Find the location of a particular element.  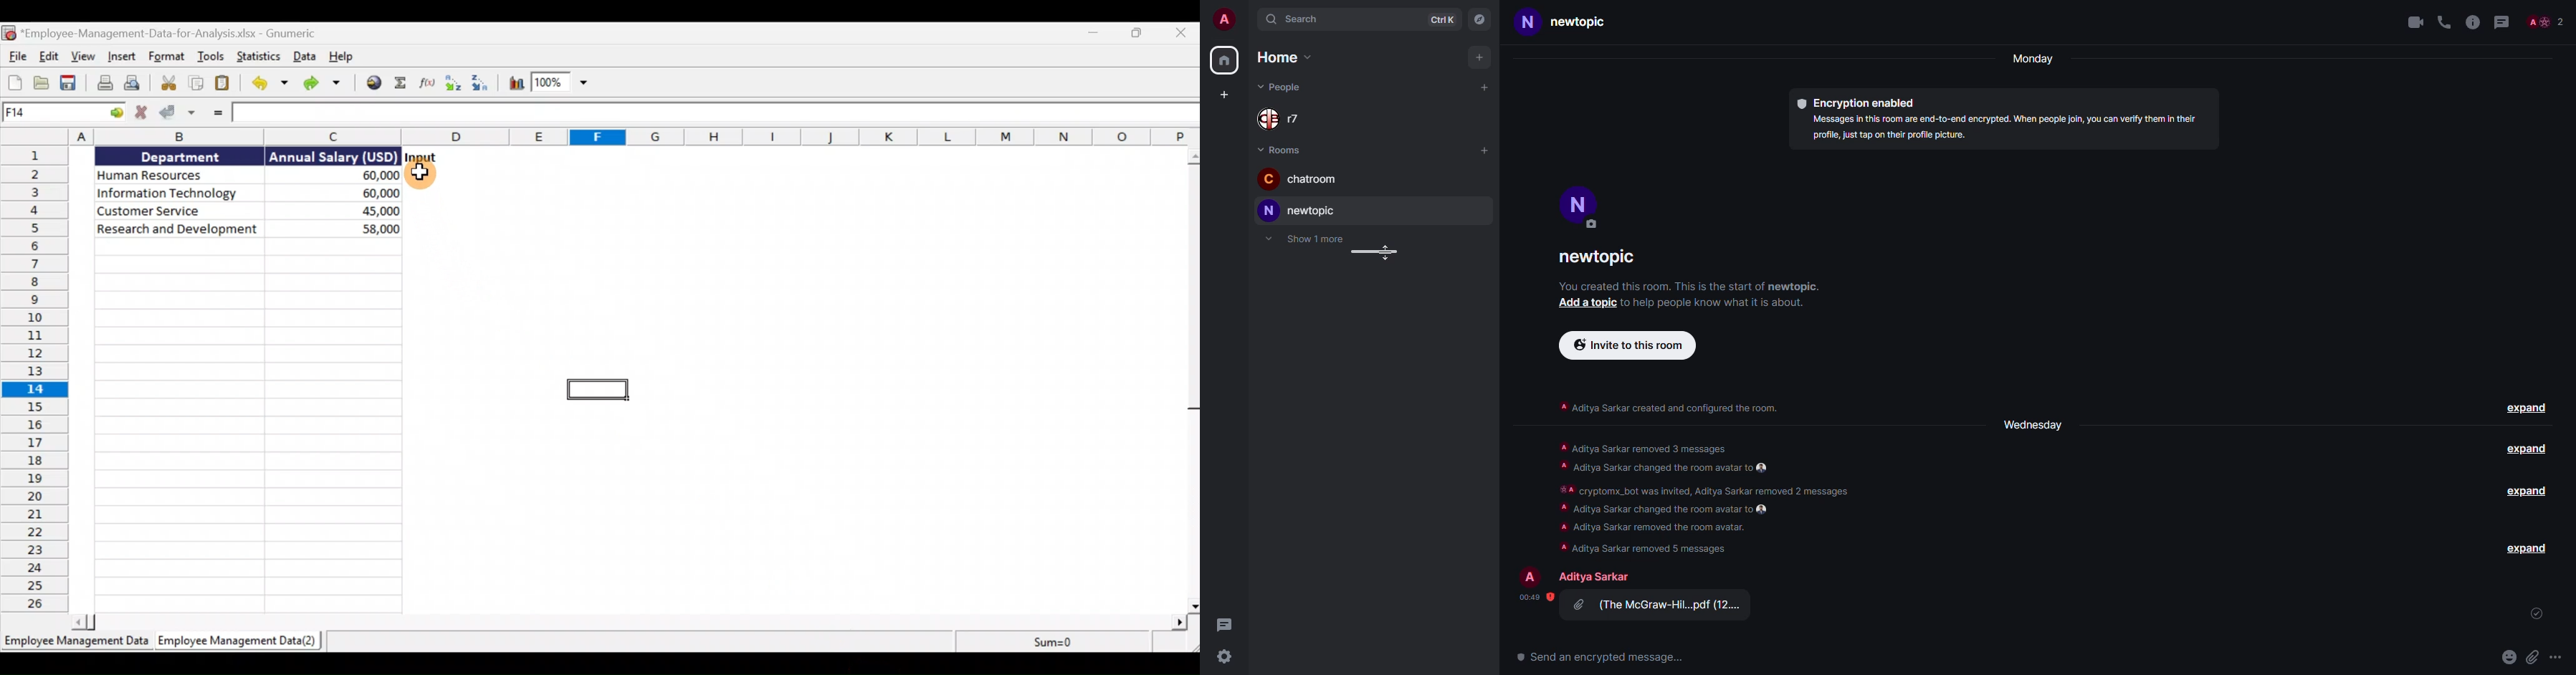

View is located at coordinates (85, 56).